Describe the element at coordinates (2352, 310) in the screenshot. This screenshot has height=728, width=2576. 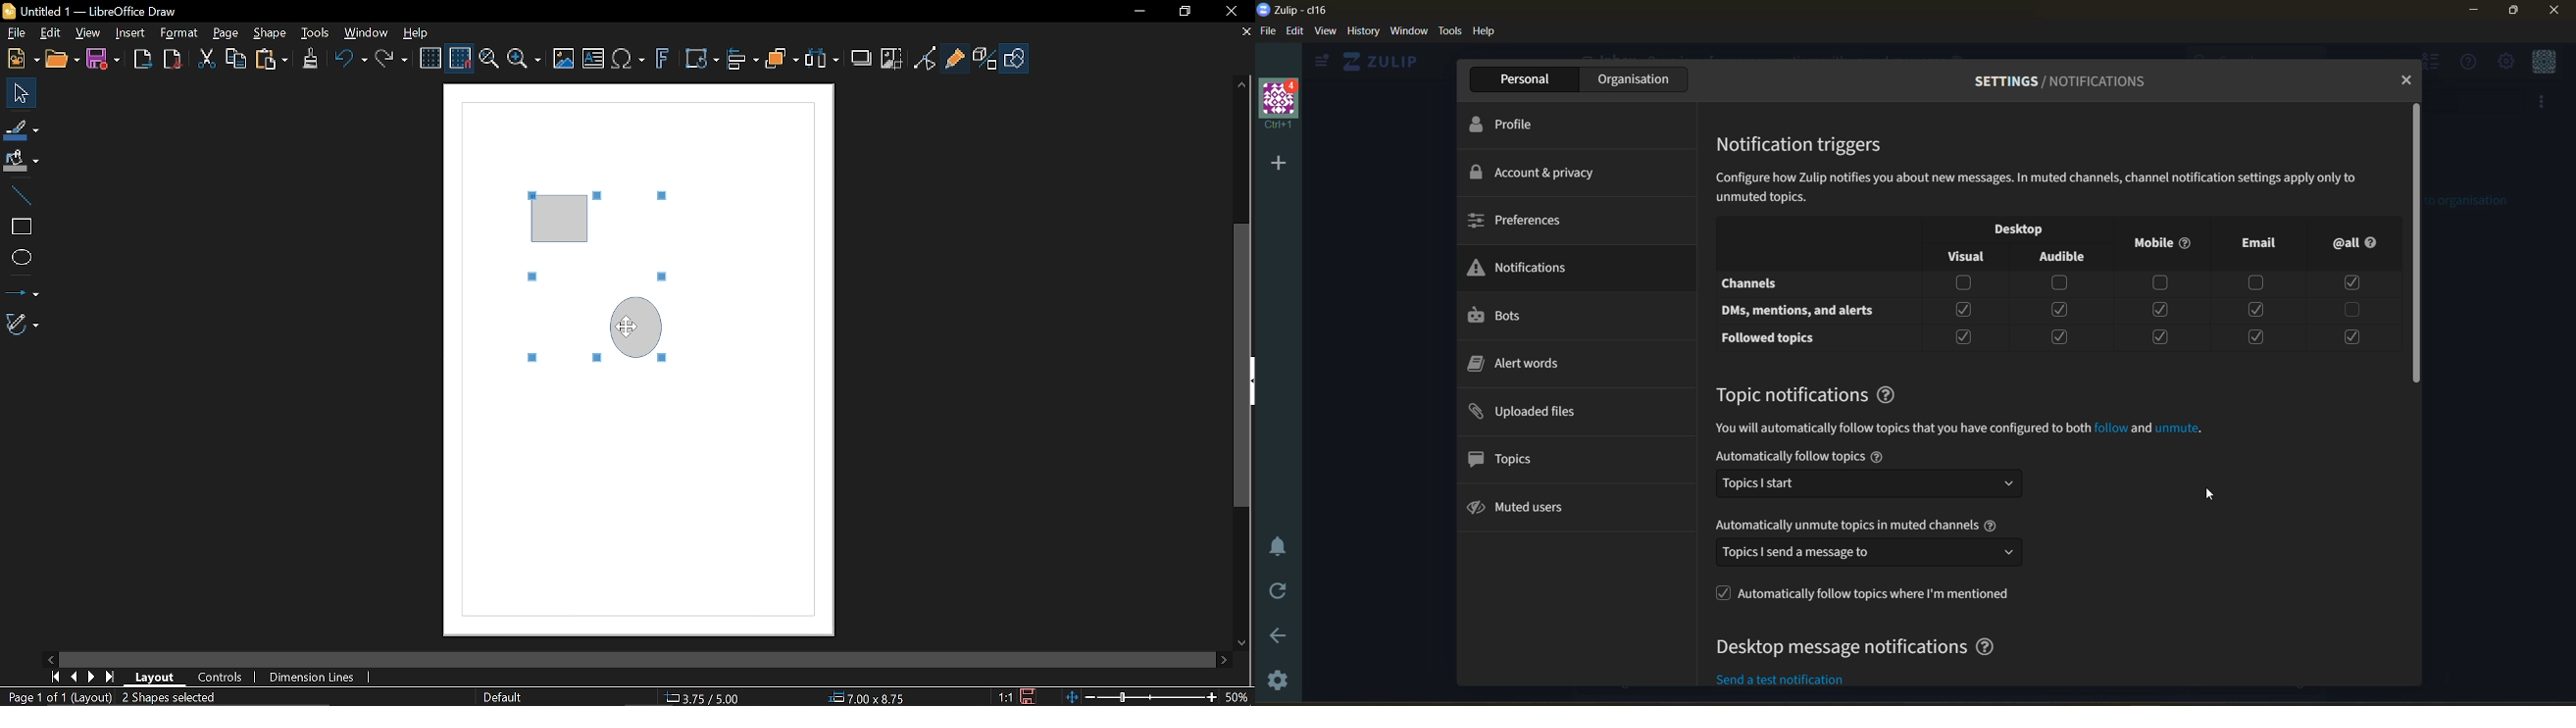
I see `Checkbox` at that location.